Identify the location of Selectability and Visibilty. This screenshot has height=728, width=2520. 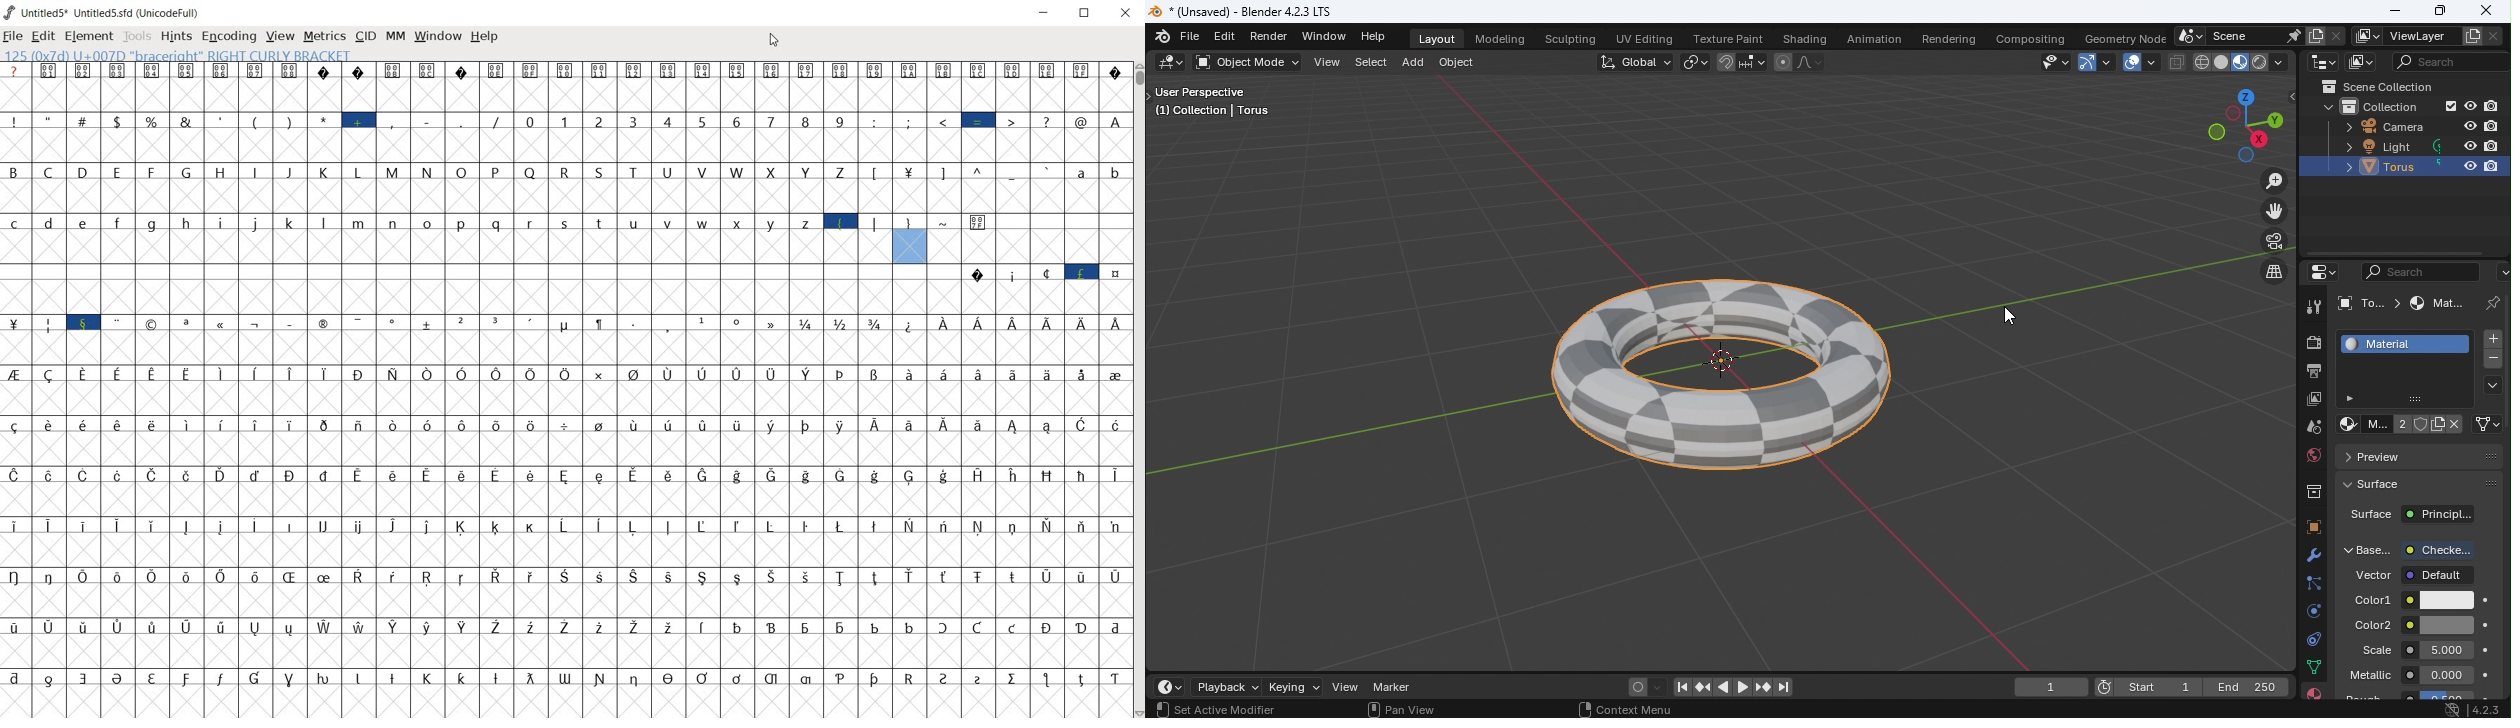
(2027, 63).